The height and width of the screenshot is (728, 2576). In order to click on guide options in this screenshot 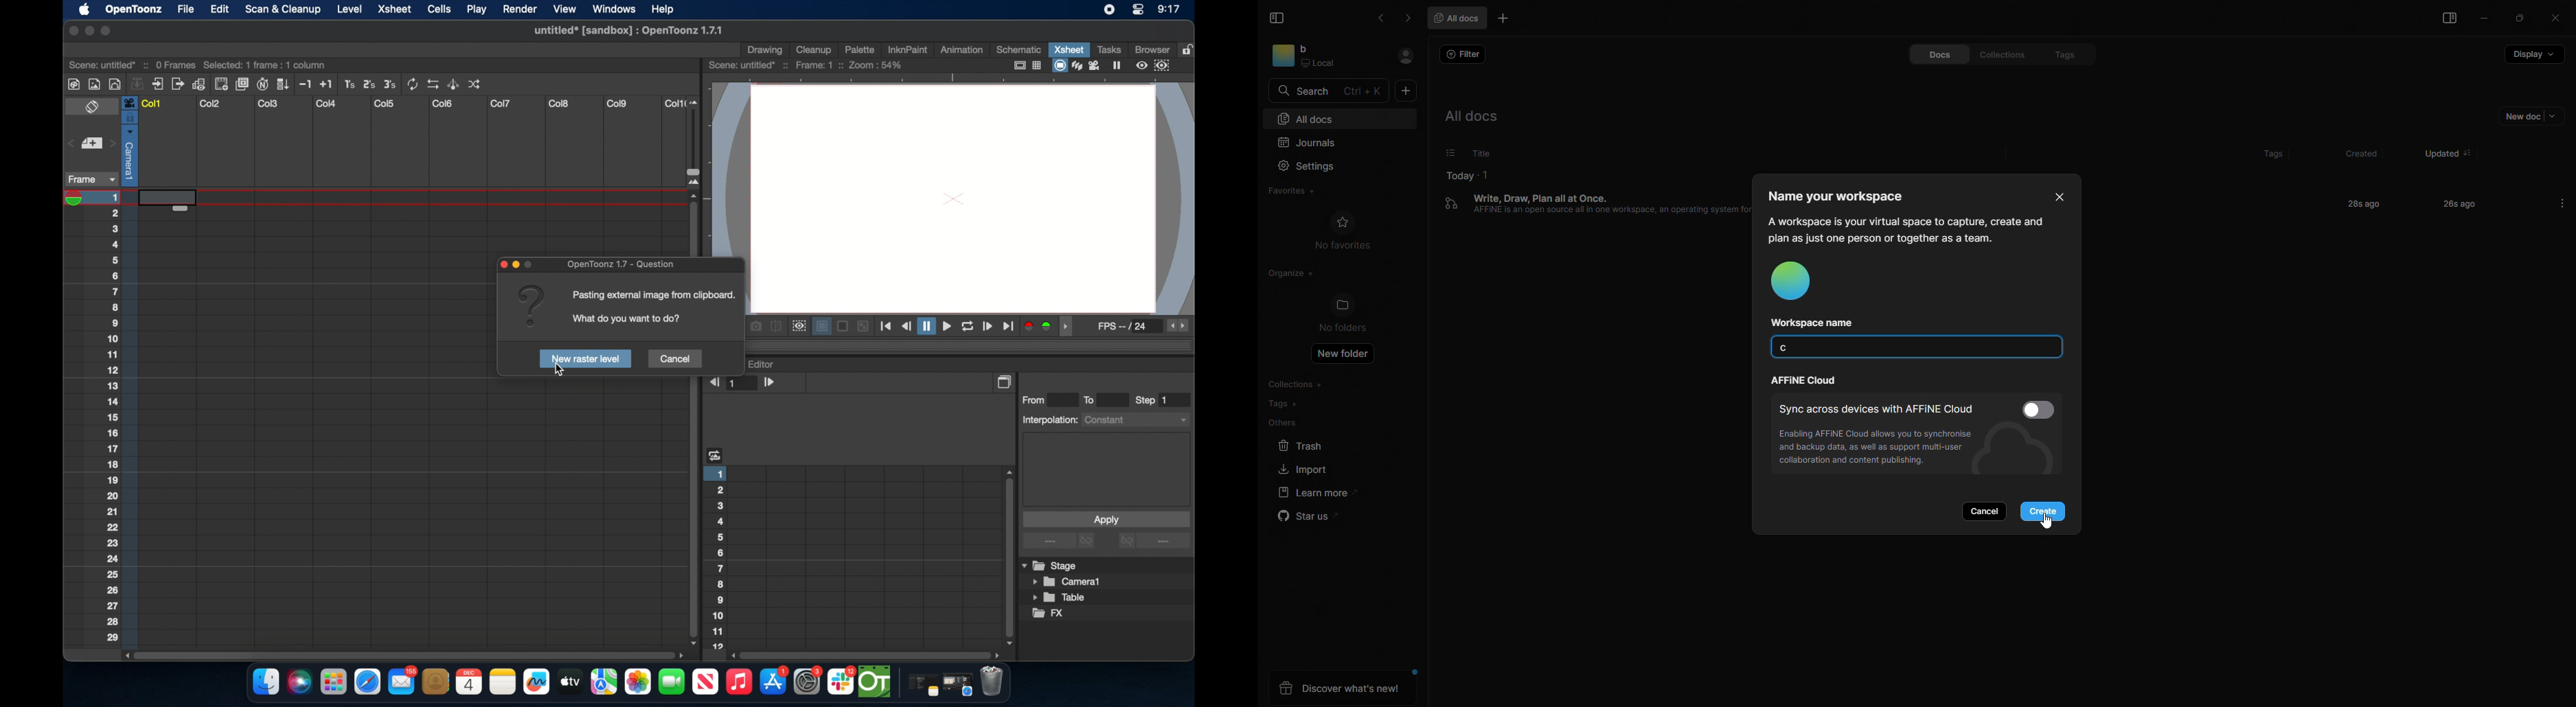, I will do `click(1026, 65)`.